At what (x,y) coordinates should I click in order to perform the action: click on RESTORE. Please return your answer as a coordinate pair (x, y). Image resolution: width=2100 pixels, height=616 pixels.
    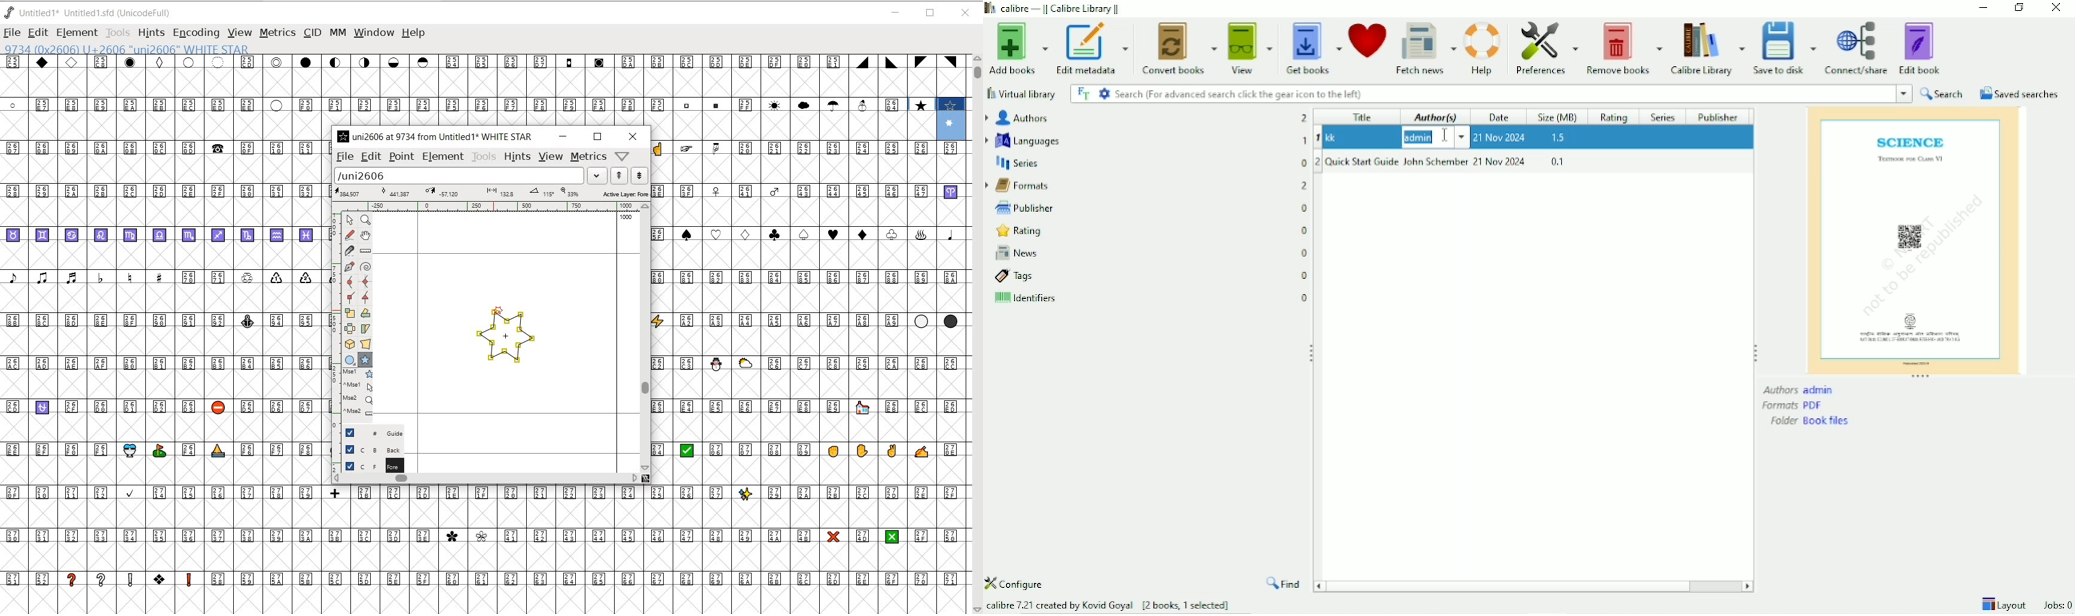
    Looking at the image, I should click on (598, 137).